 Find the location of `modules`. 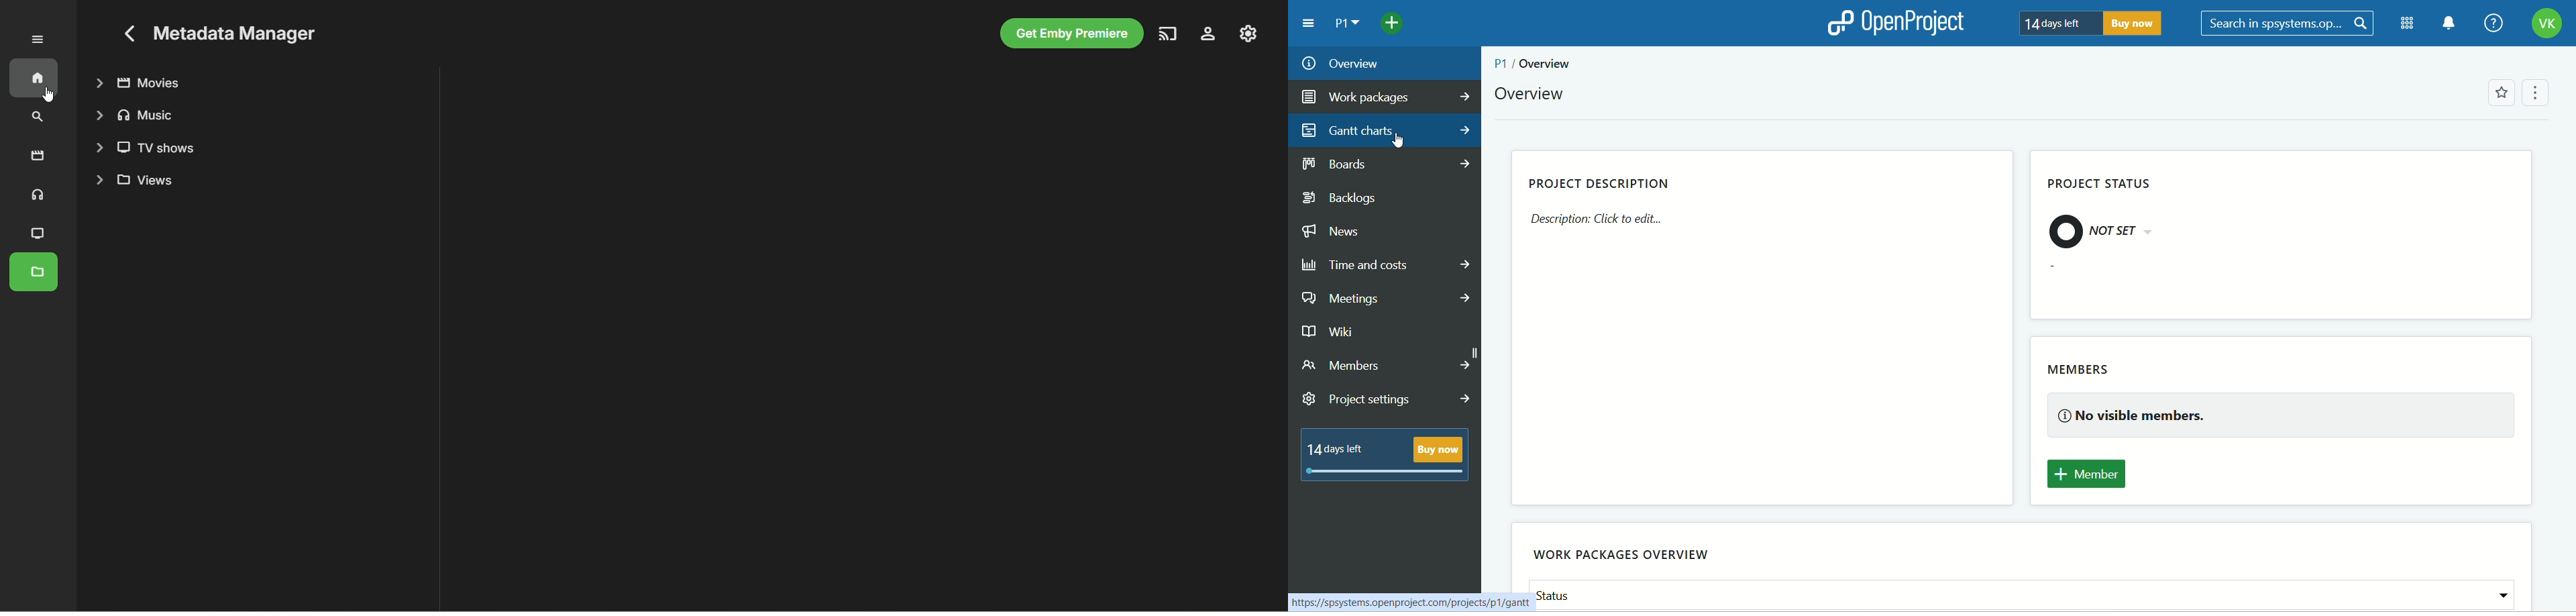

modules is located at coordinates (2404, 23).